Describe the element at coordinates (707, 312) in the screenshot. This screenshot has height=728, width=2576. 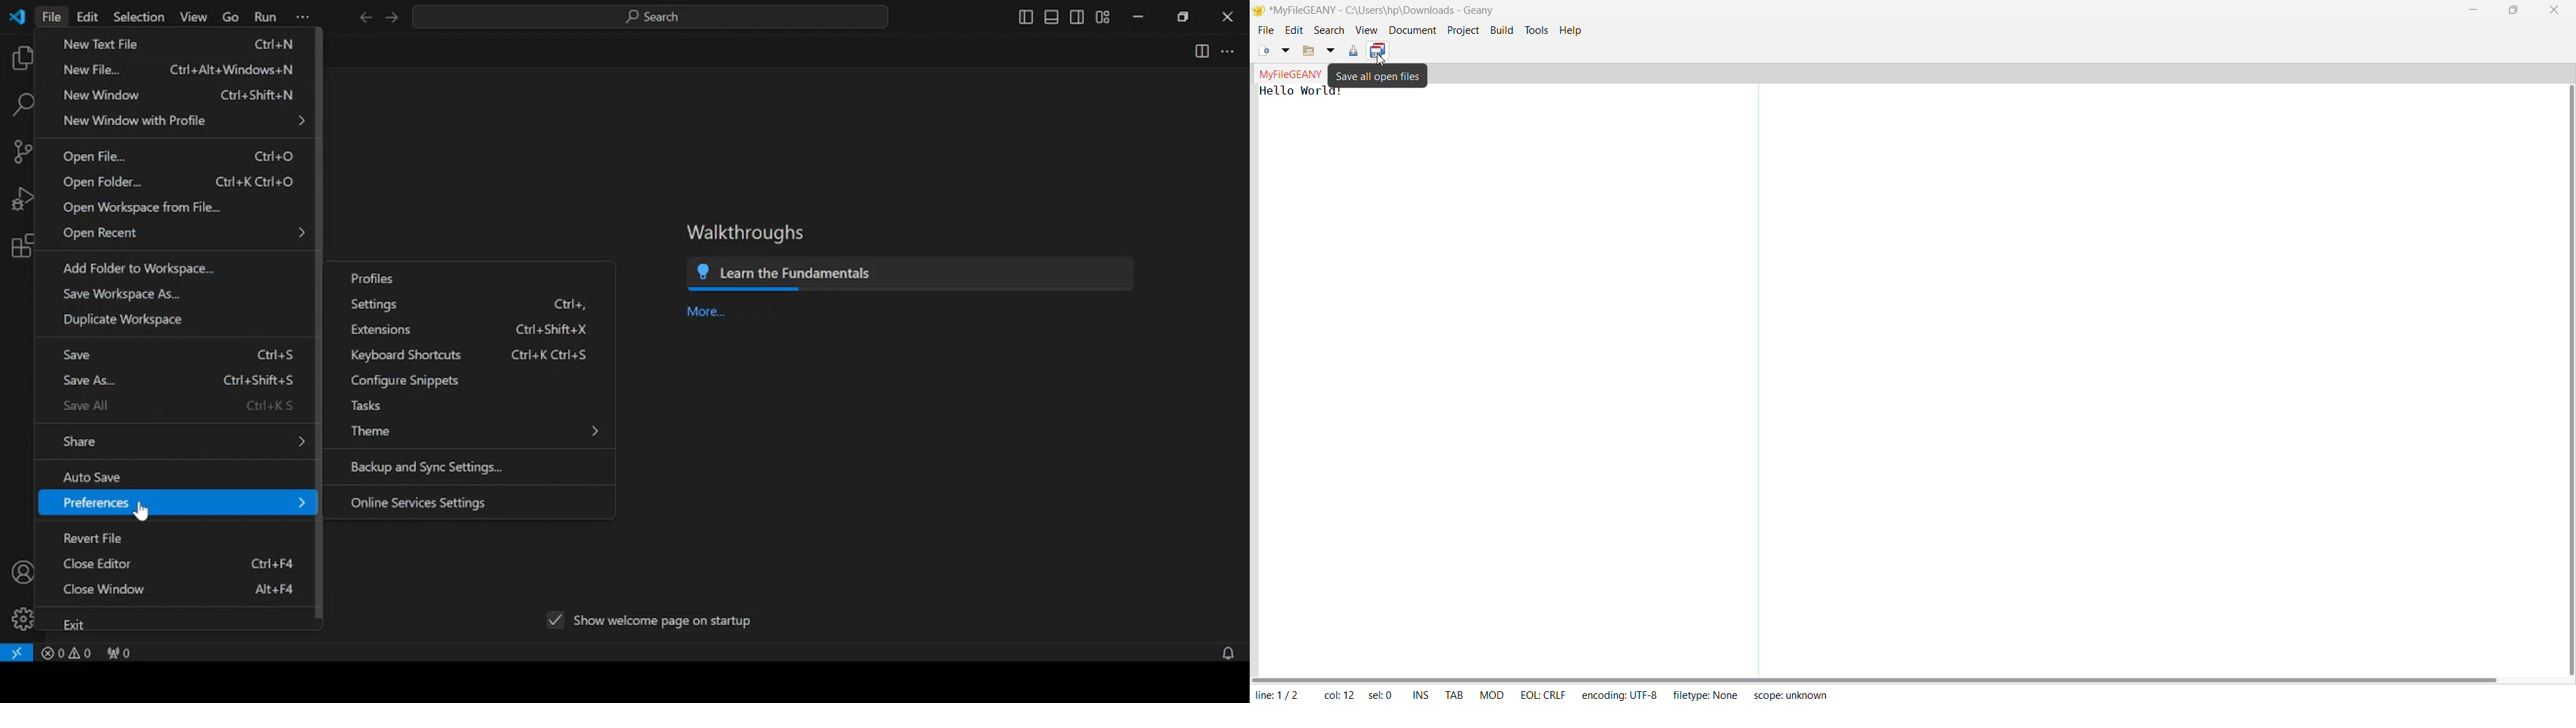
I see `more` at that location.